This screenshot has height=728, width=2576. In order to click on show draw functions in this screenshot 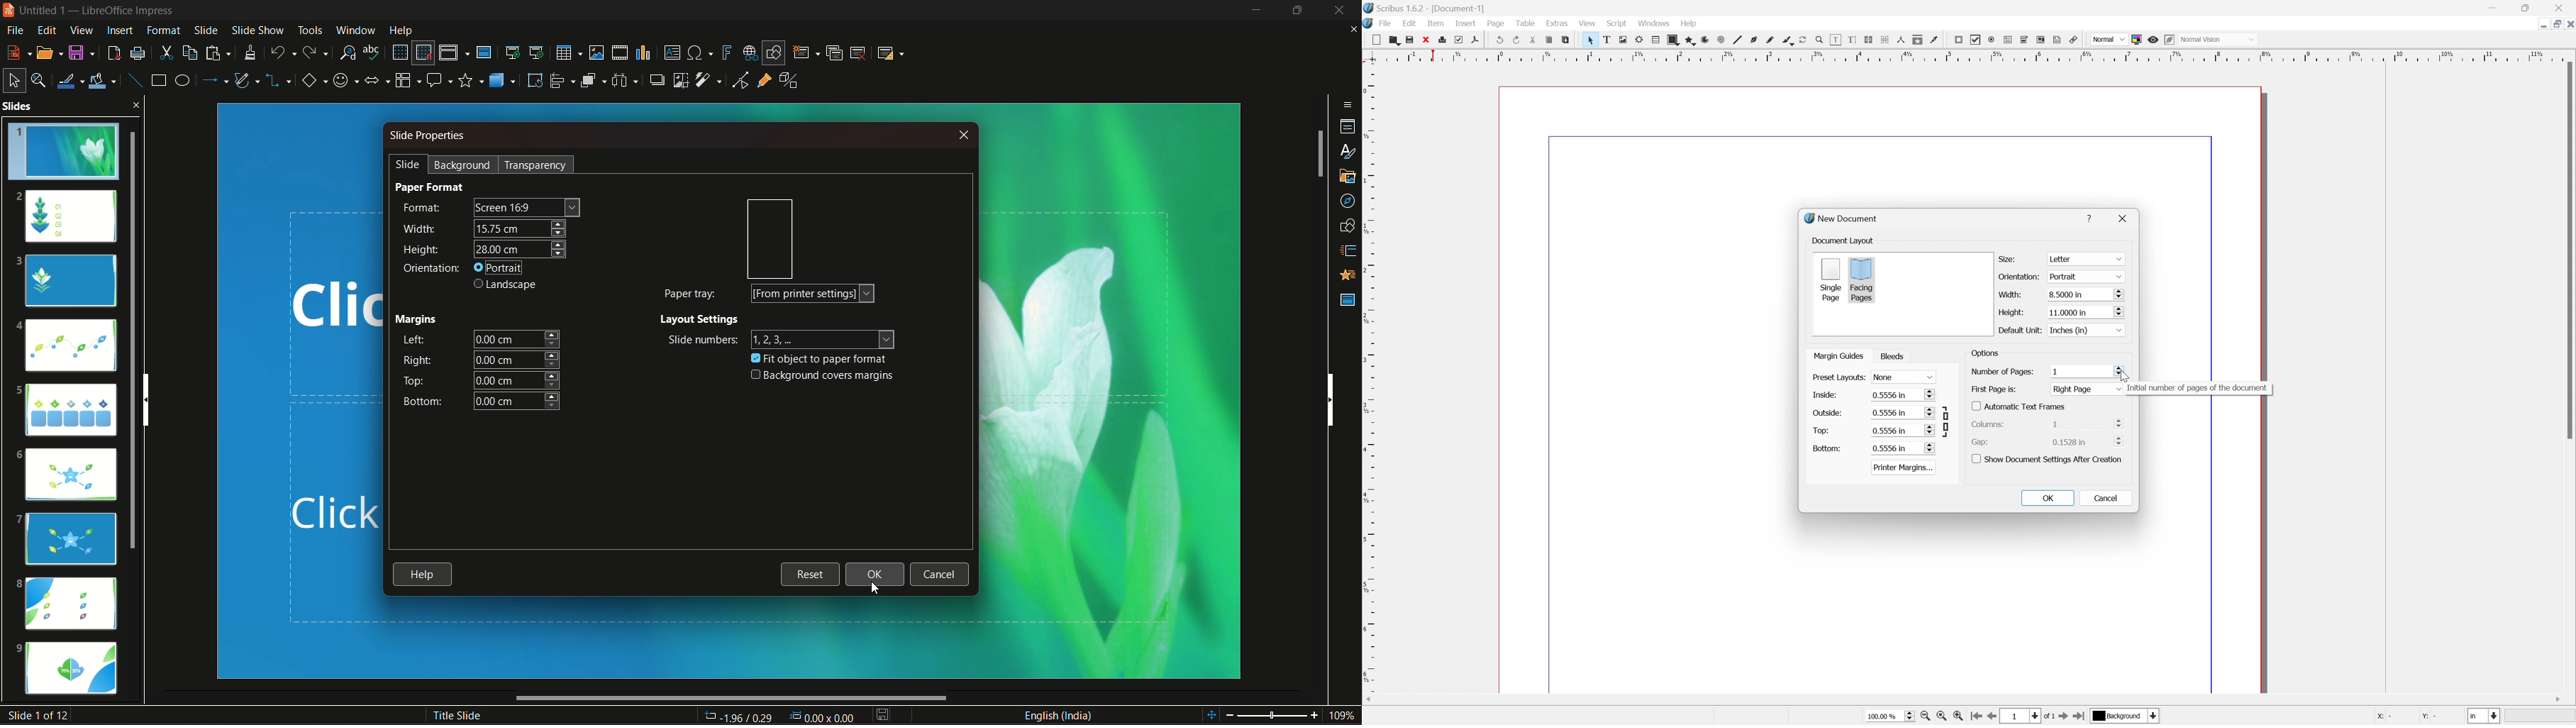, I will do `click(772, 52)`.